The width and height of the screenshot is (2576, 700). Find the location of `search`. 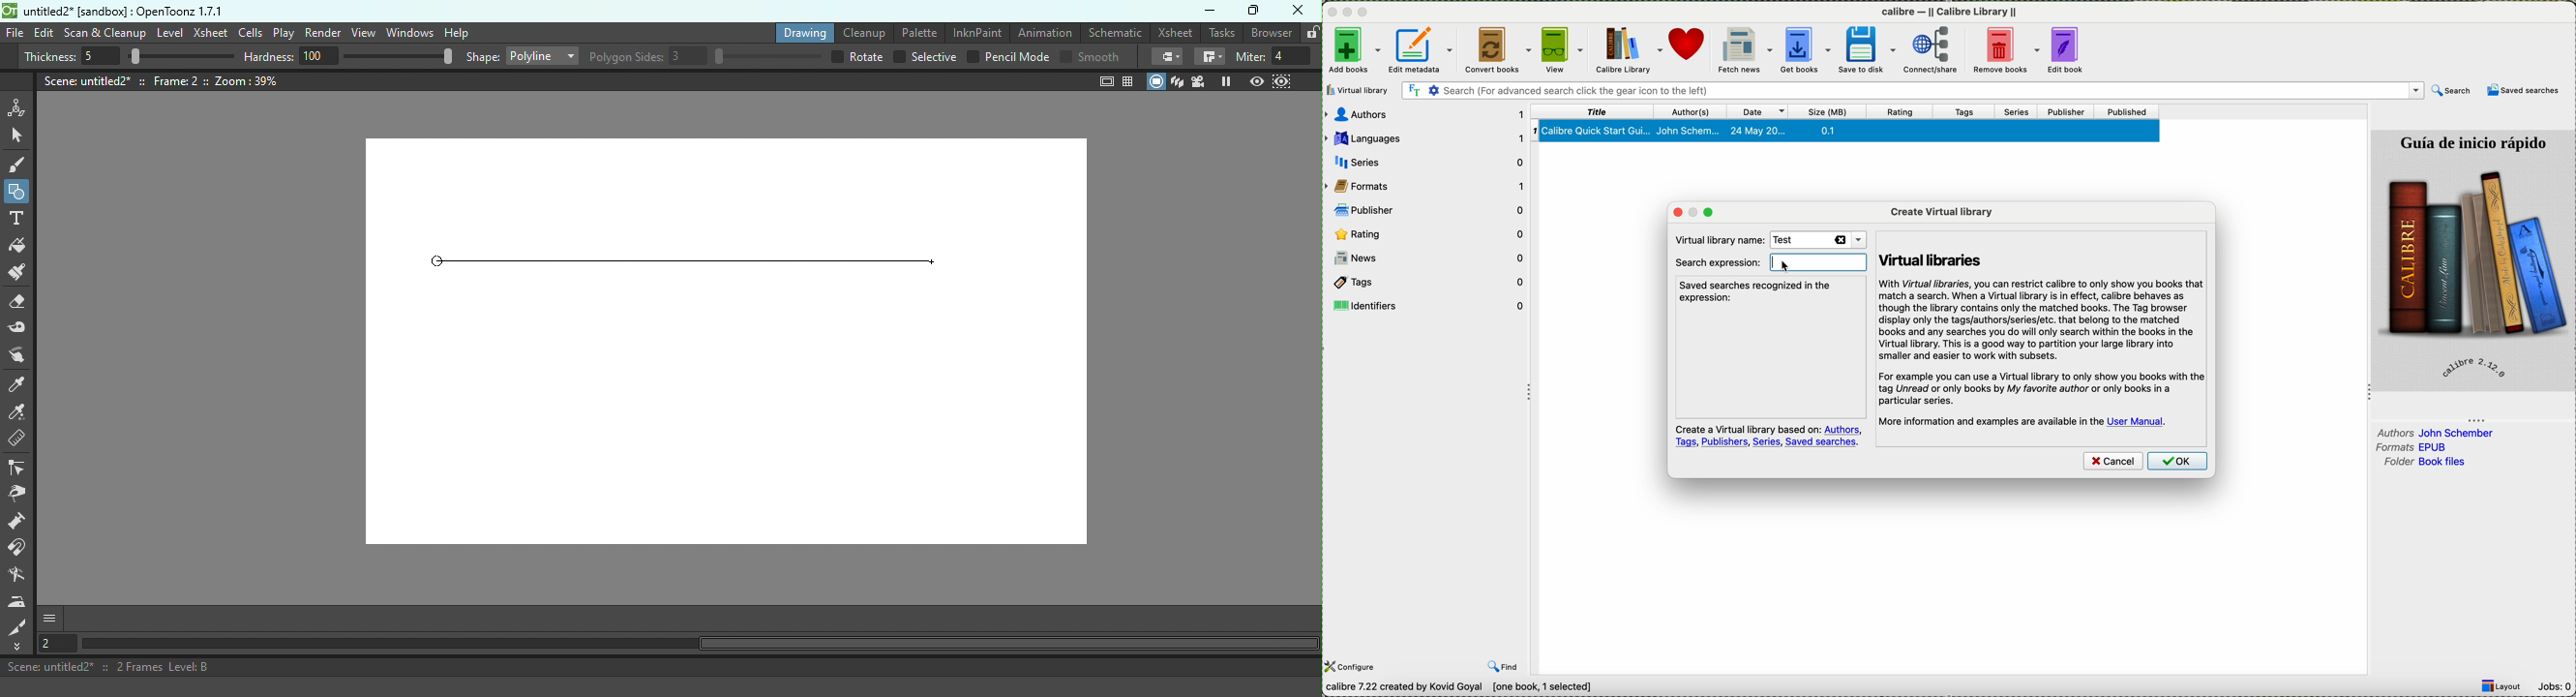

search is located at coordinates (1911, 90).